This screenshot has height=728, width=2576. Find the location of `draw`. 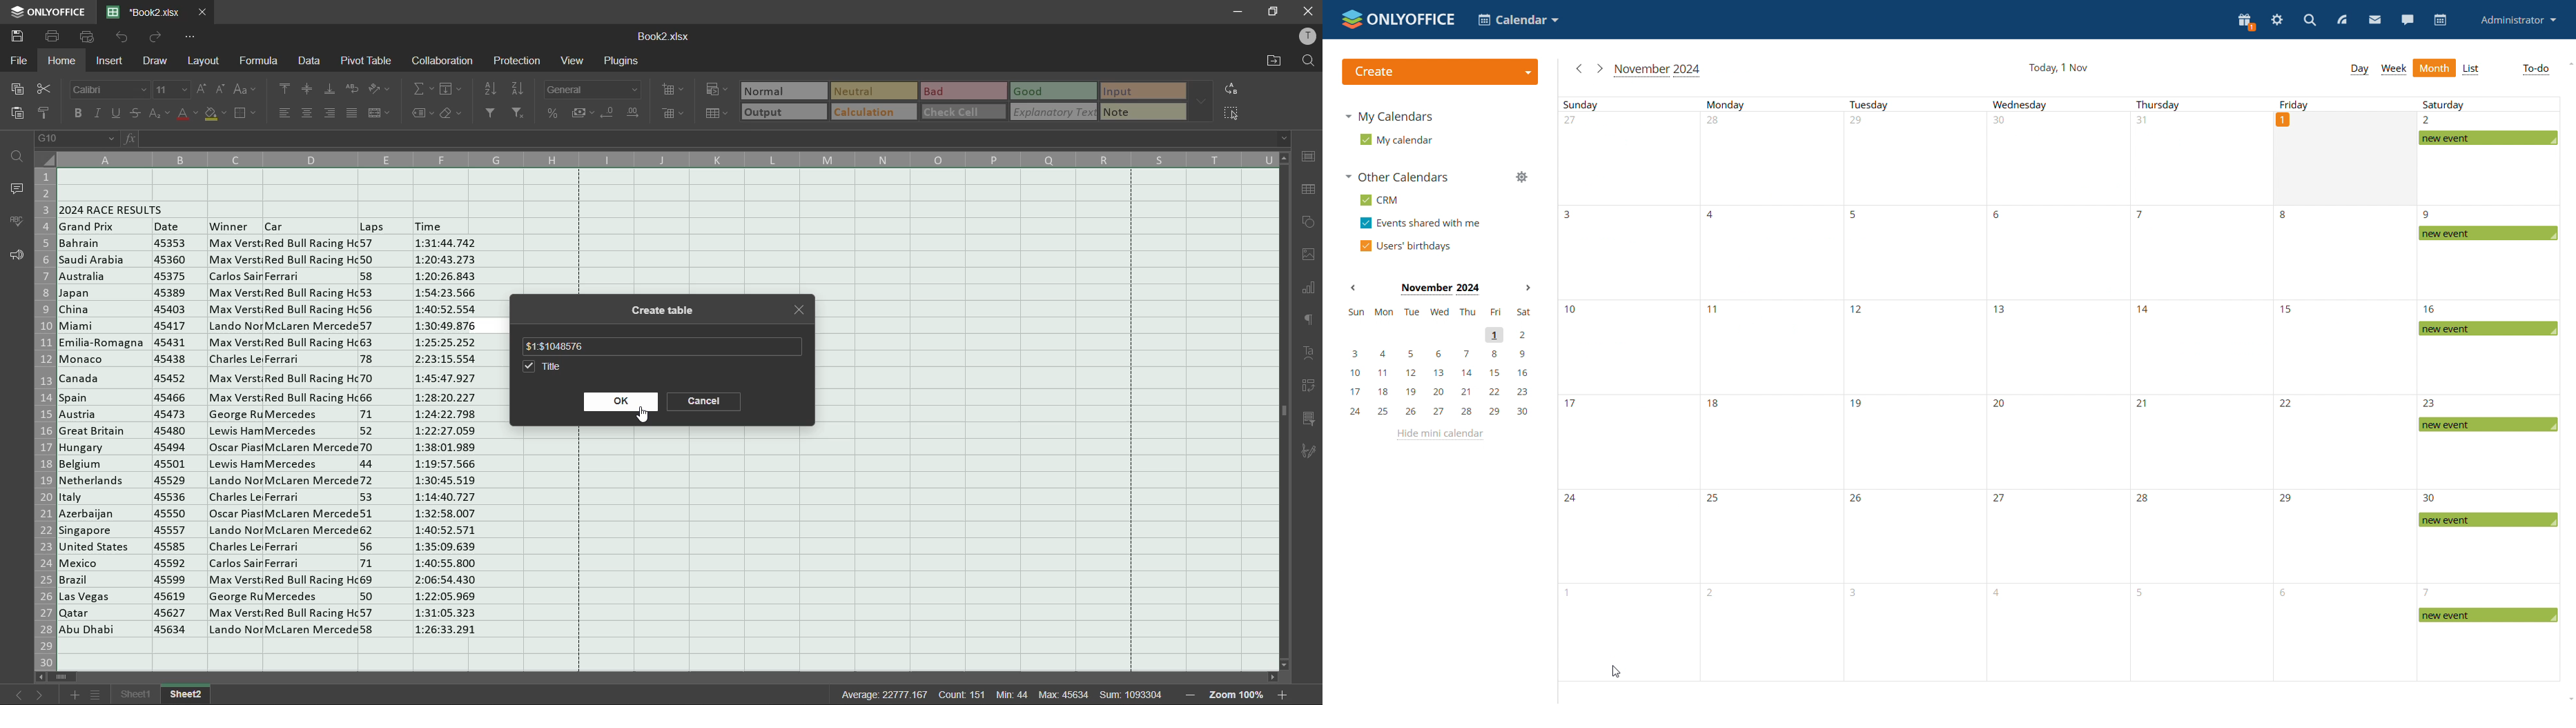

draw is located at coordinates (155, 63).